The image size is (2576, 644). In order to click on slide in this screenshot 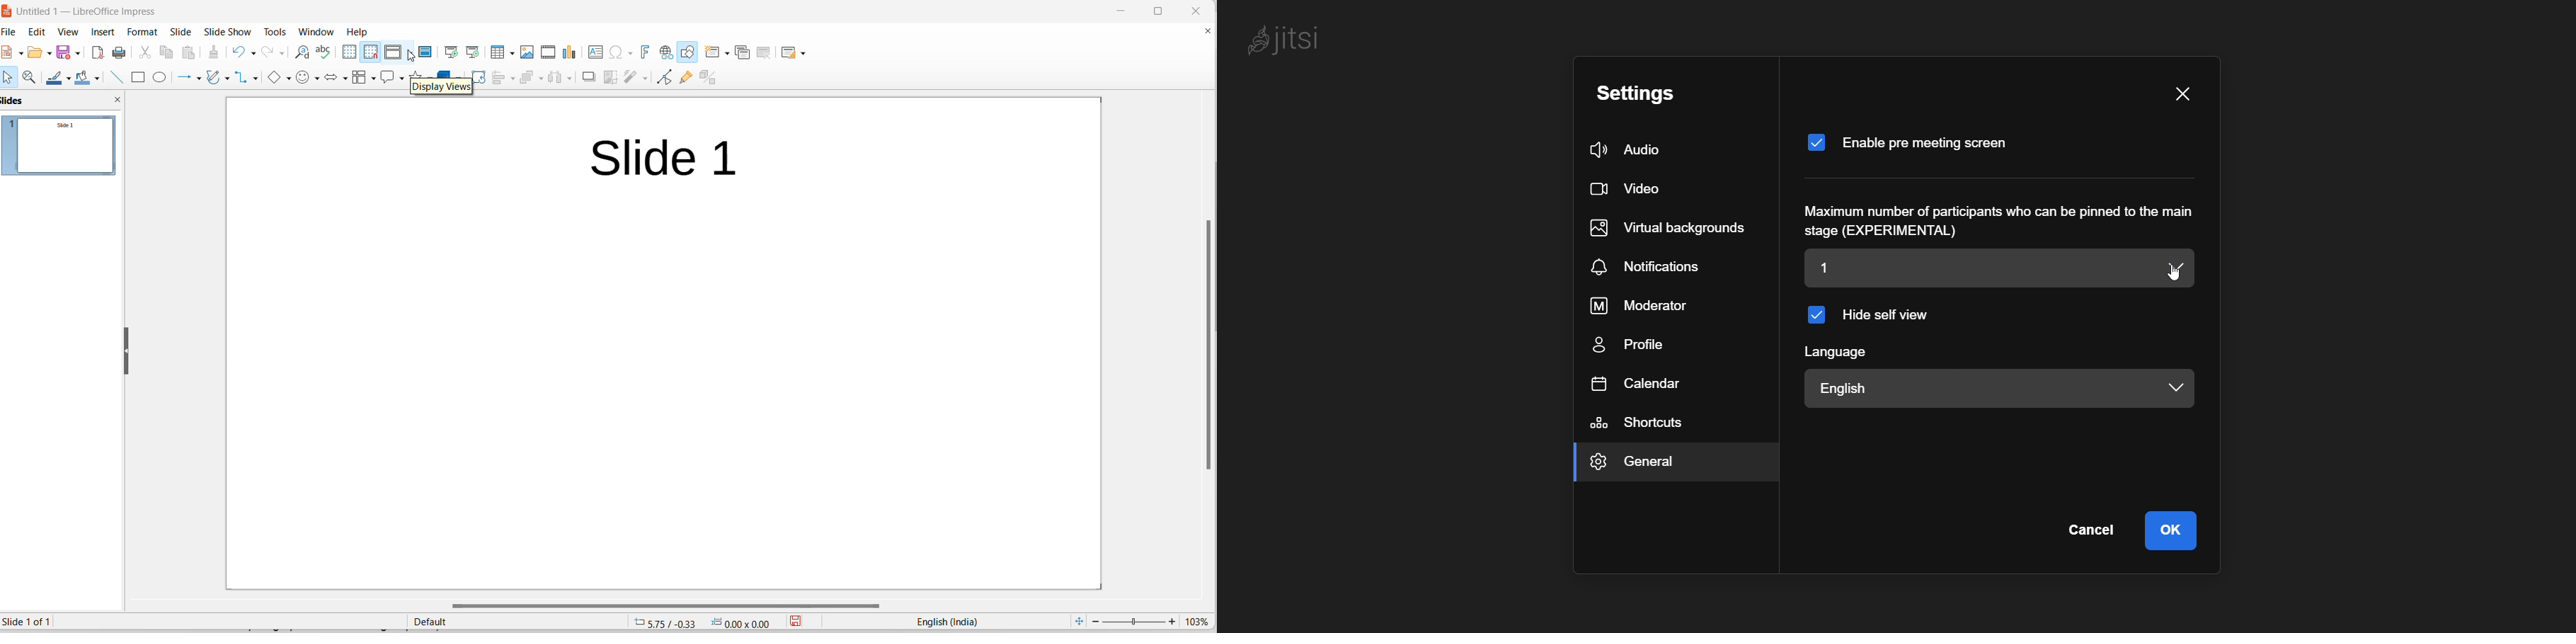, I will do `click(182, 31)`.